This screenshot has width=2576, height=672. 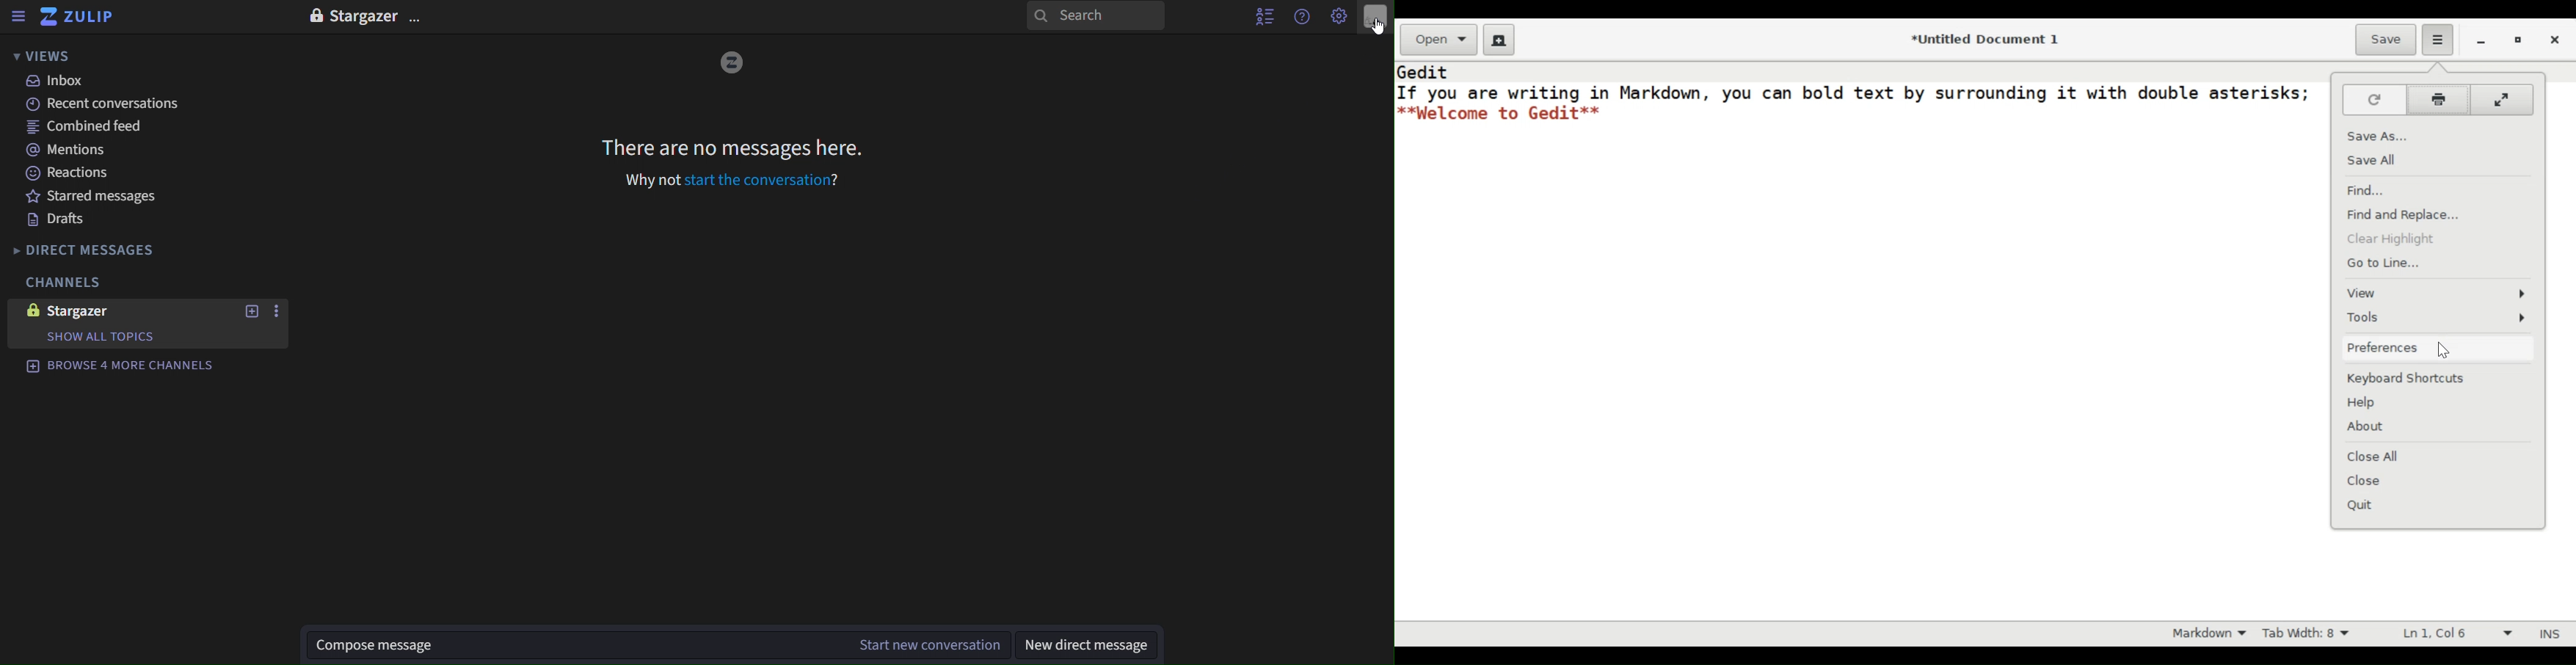 What do you see at coordinates (71, 313) in the screenshot?
I see `stargazer` at bounding box center [71, 313].